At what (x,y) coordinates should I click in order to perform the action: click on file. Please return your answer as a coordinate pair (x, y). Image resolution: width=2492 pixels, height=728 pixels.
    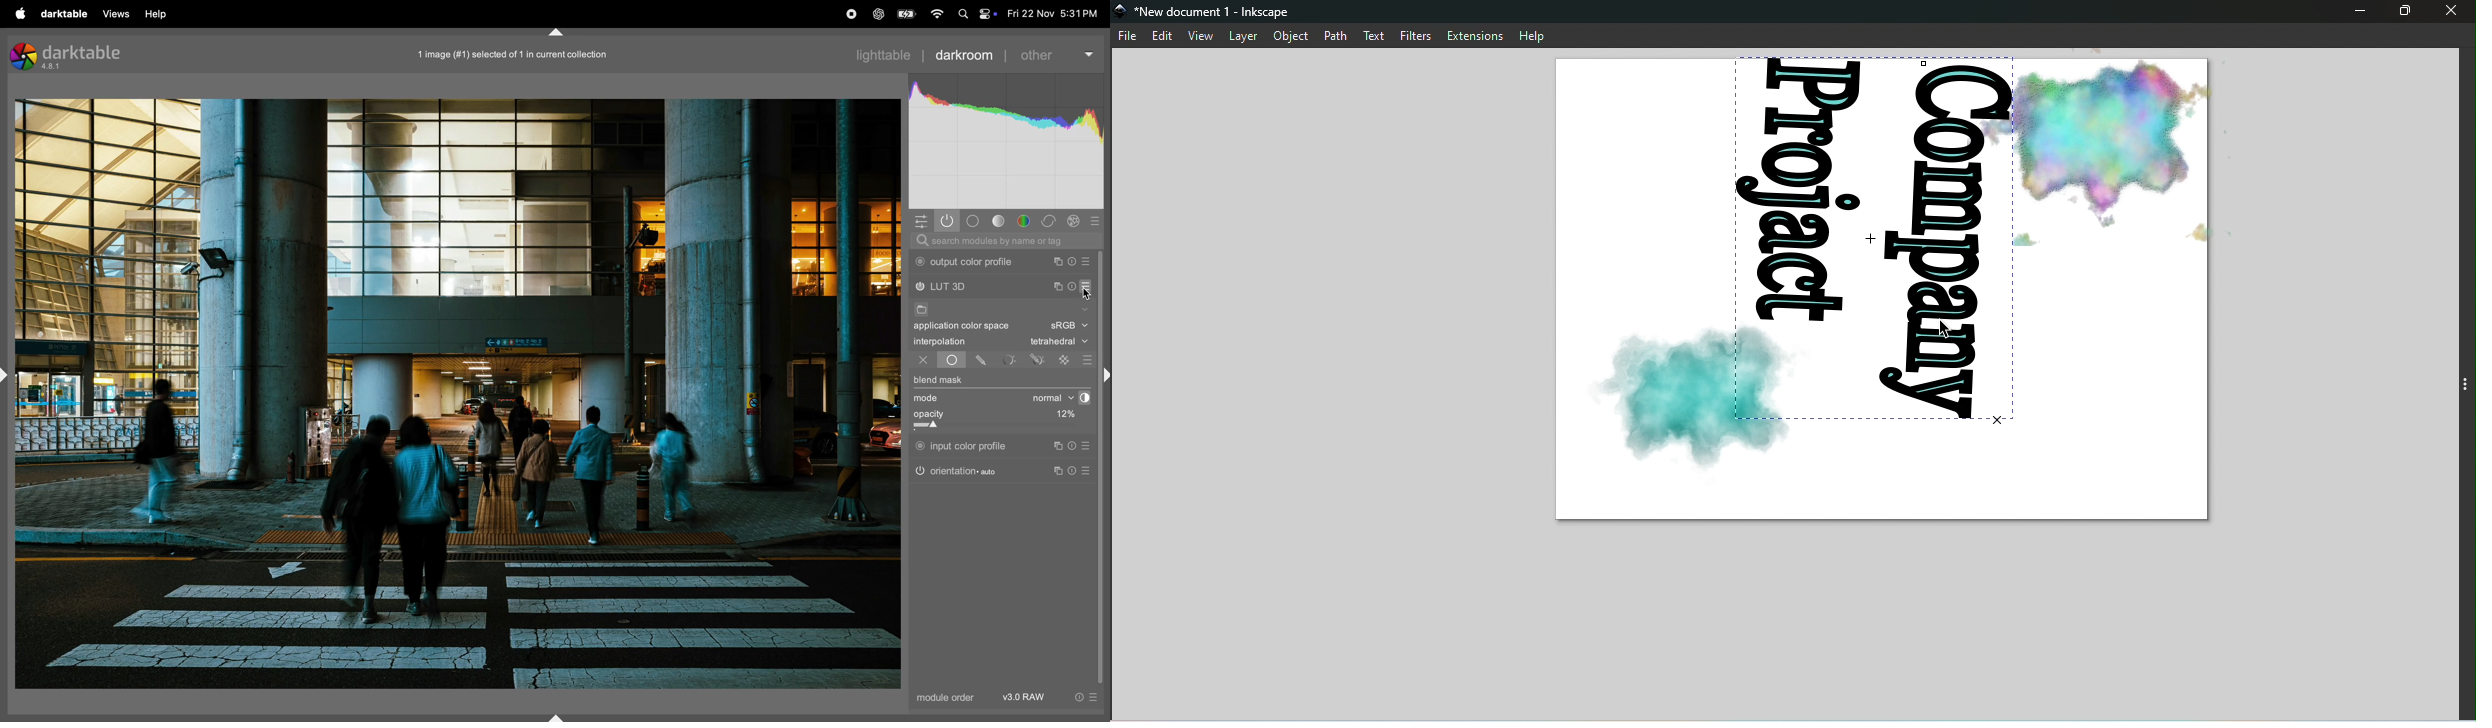
    Looking at the image, I should click on (920, 310).